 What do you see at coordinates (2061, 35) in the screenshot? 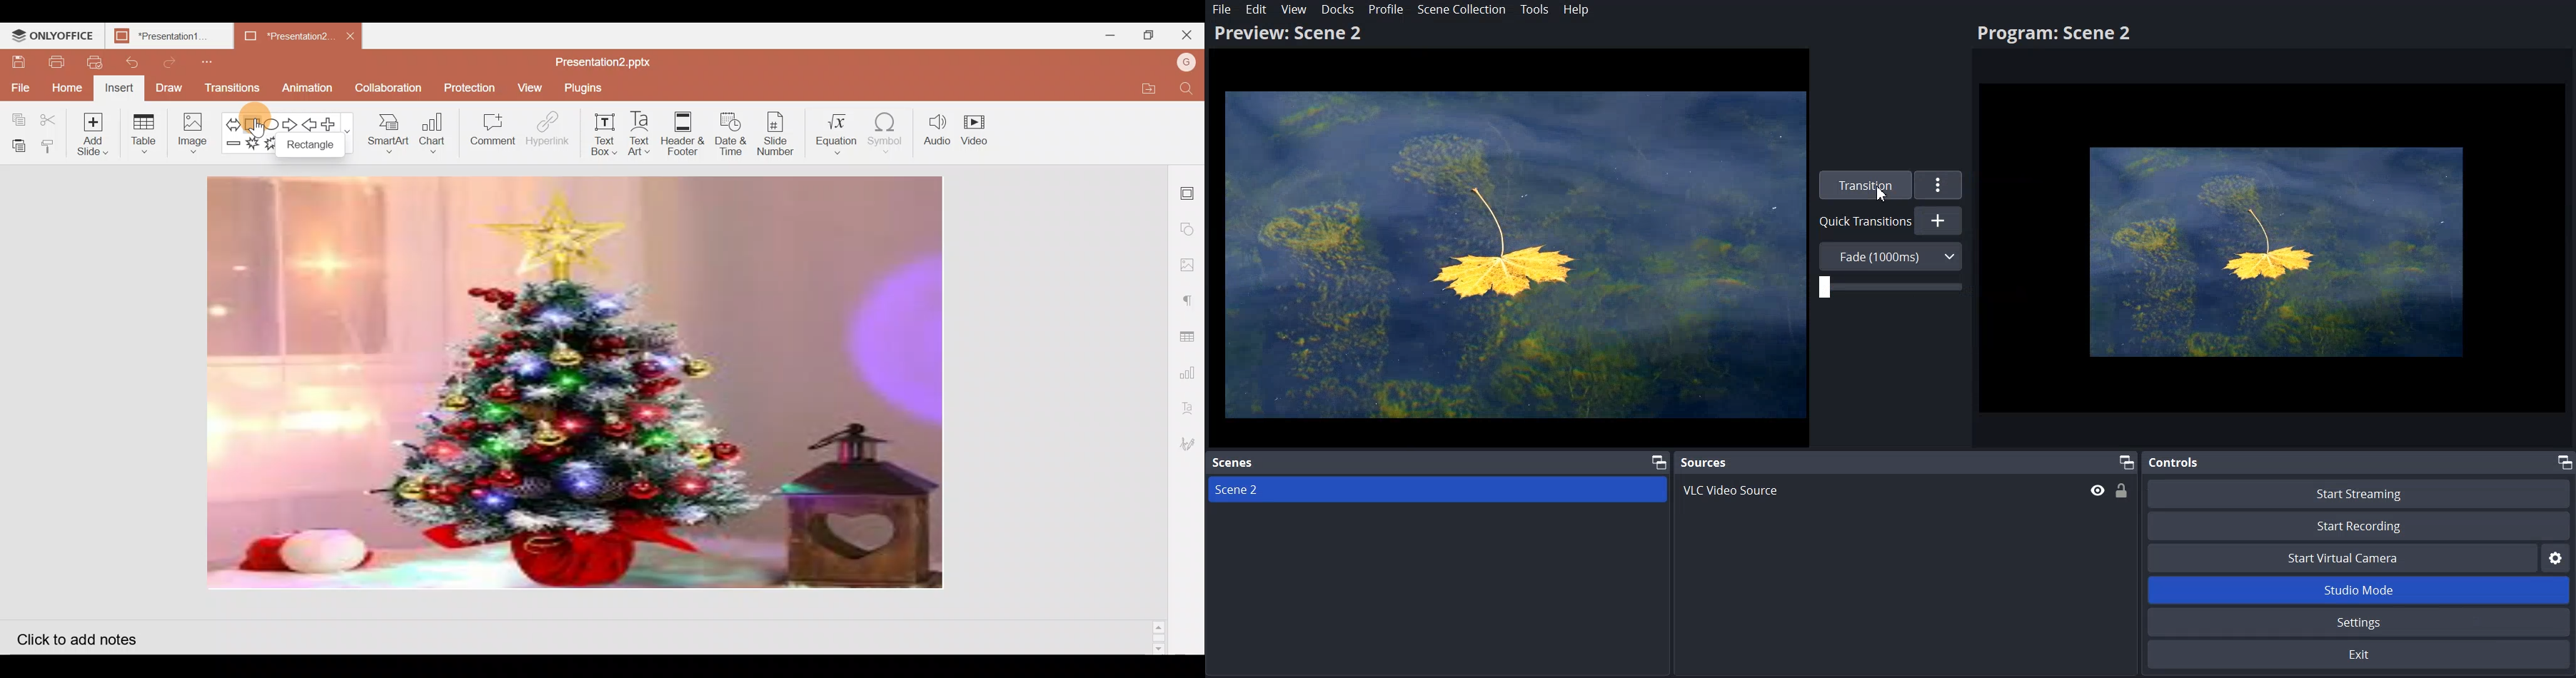
I see `Program: Scene2` at bounding box center [2061, 35].